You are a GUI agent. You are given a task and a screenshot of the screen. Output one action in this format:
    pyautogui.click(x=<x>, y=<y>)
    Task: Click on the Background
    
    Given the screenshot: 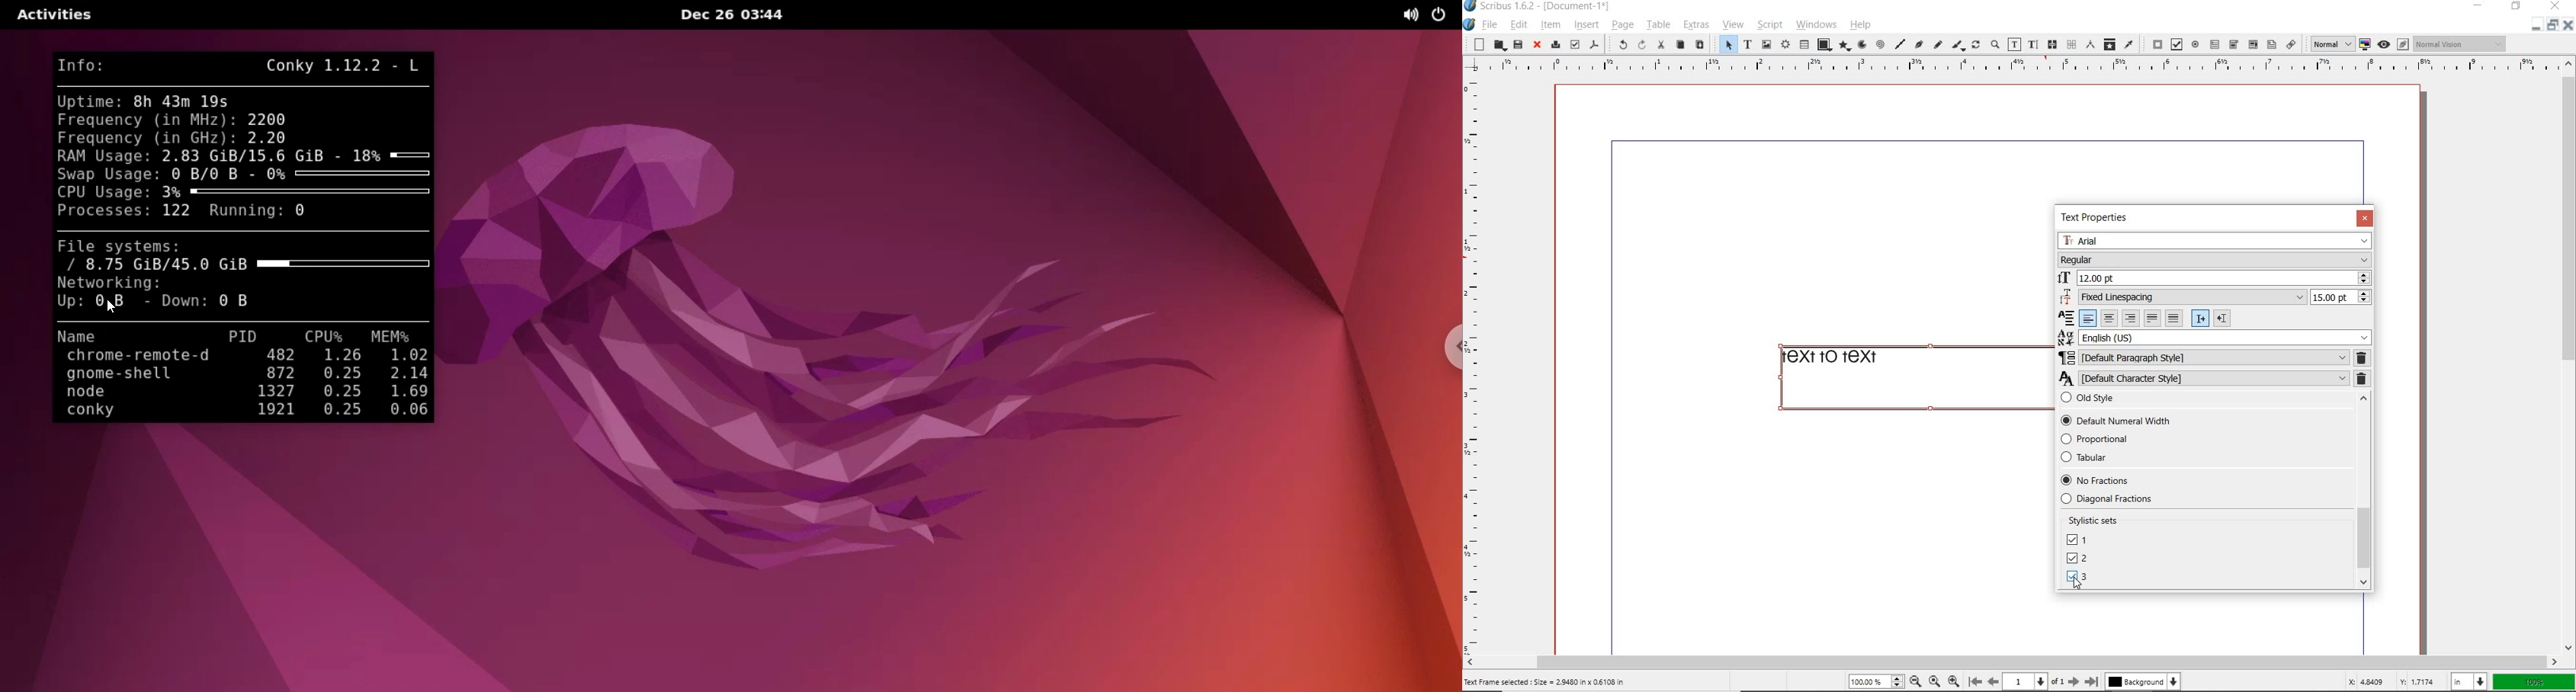 What is the action you would take?
    pyautogui.click(x=2144, y=683)
    